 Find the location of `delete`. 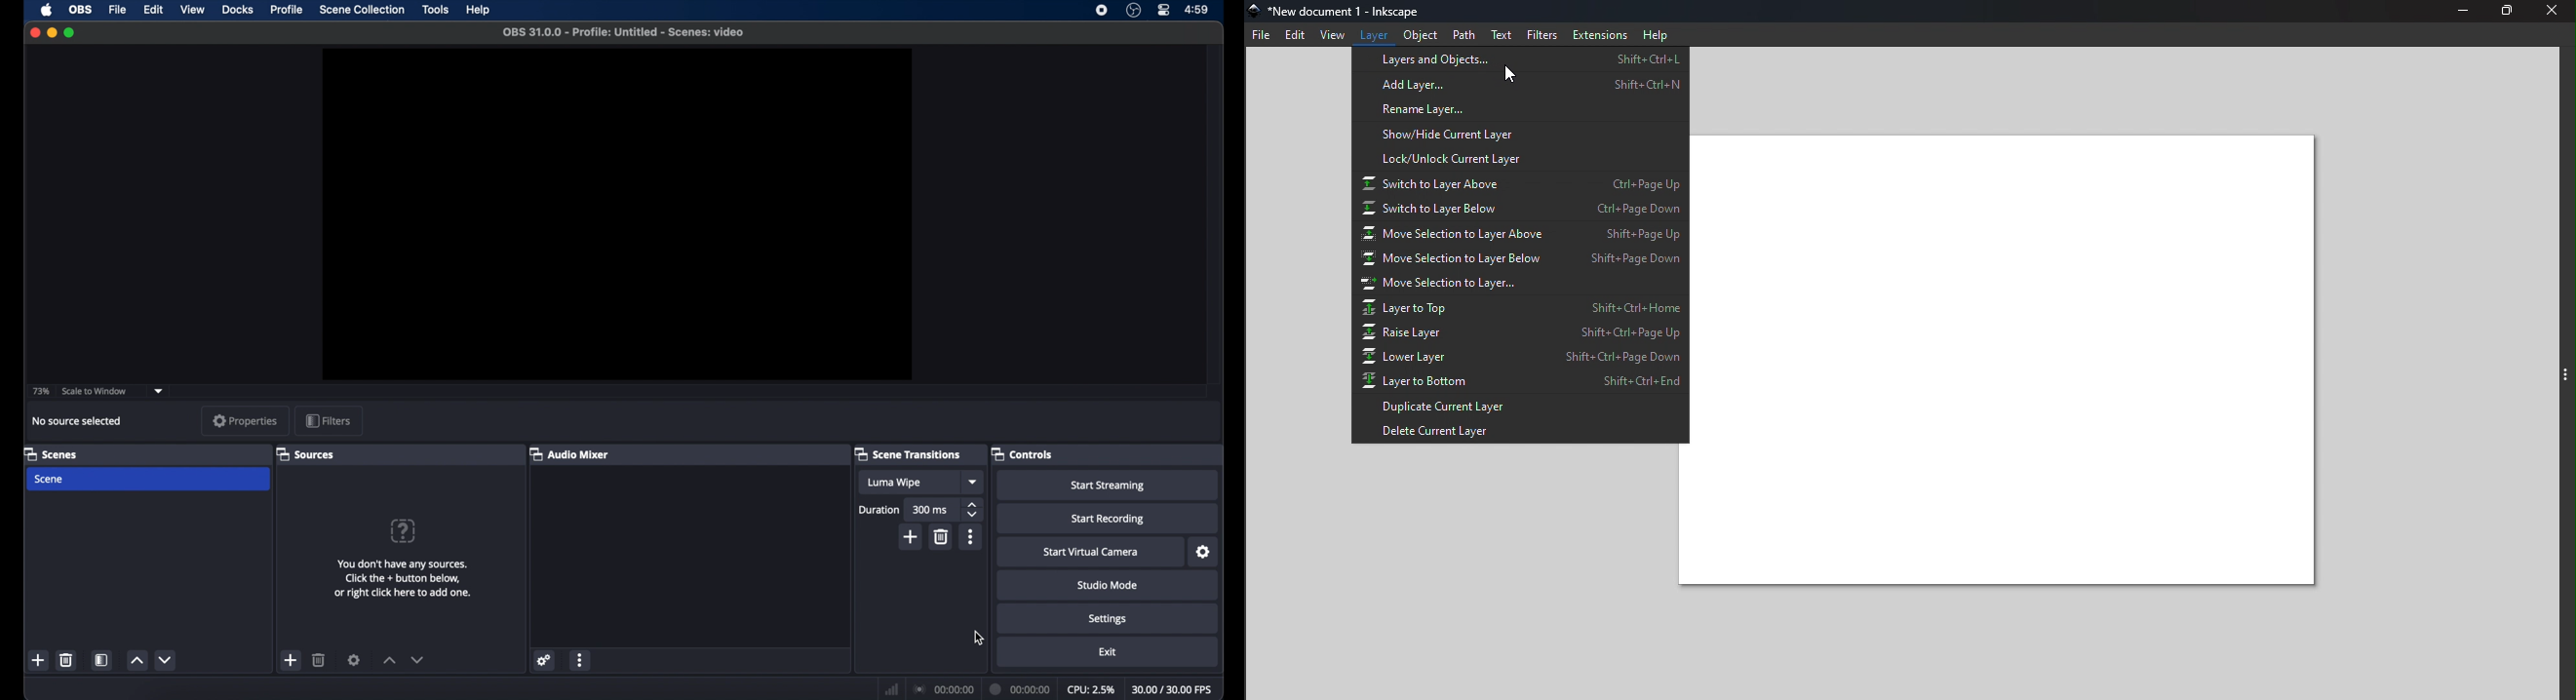

delete is located at coordinates (319, 660).